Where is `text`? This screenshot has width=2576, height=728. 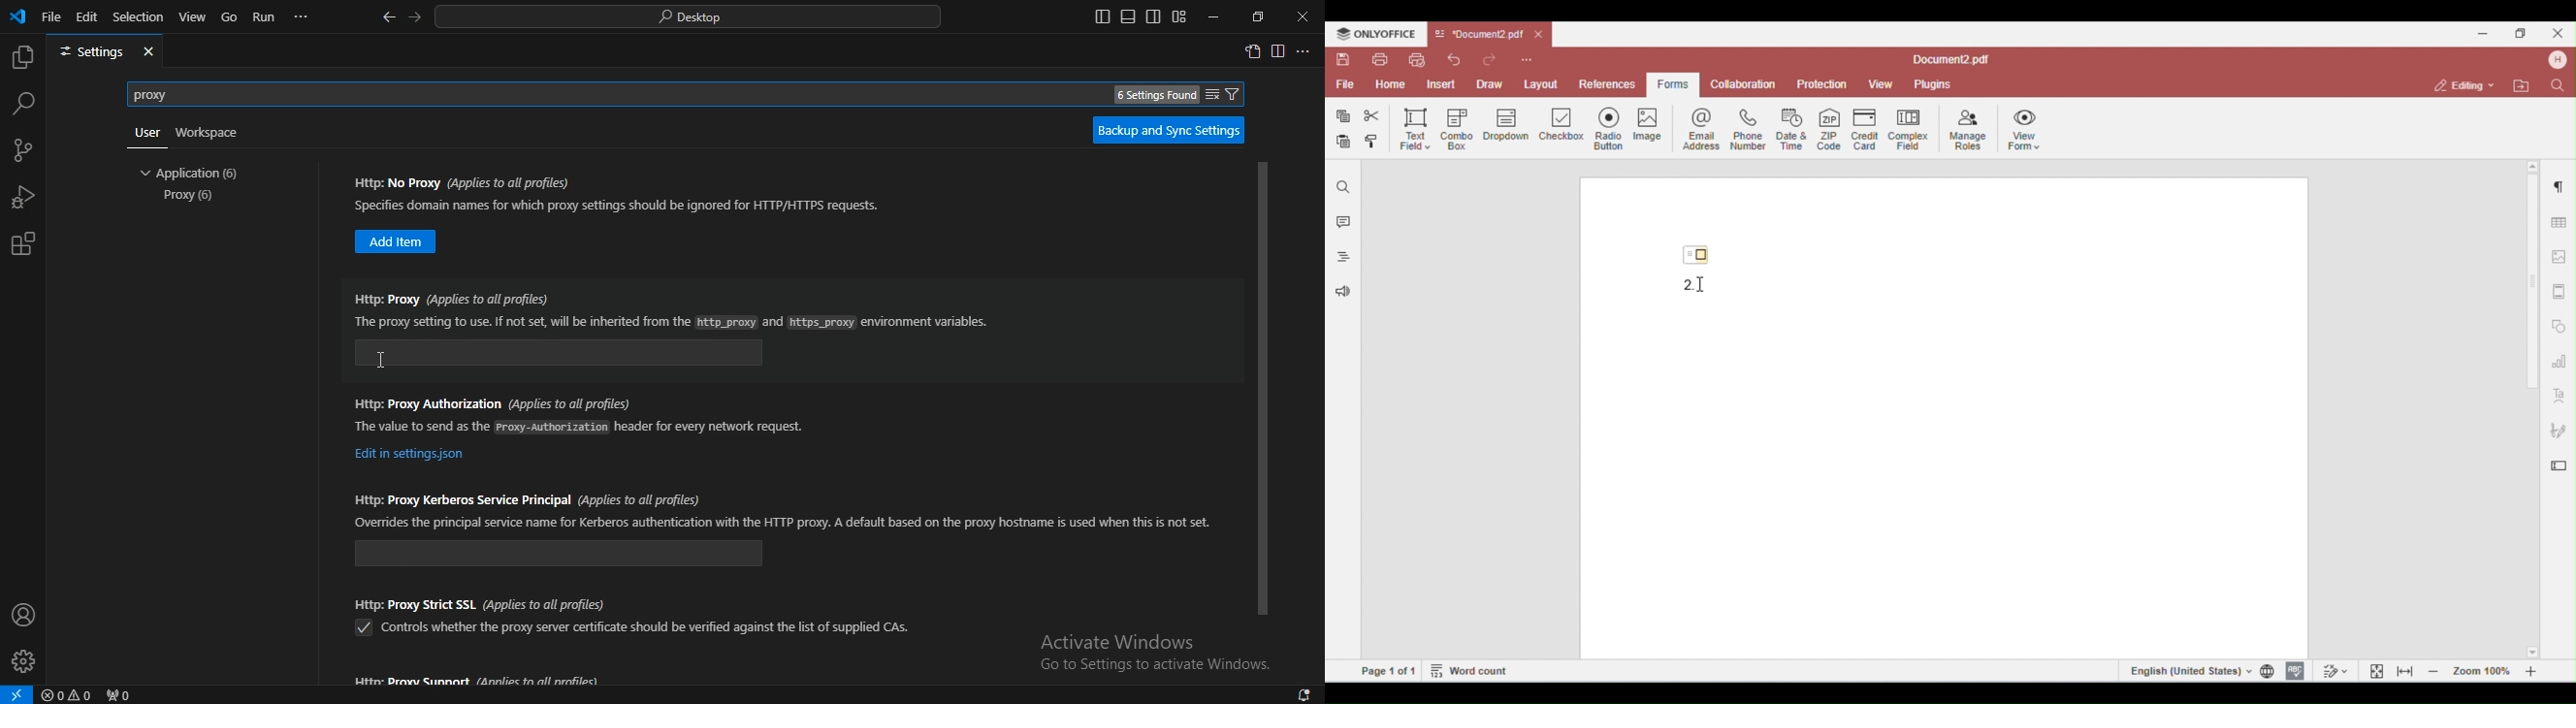 text is located at coordinates (1119, 641).